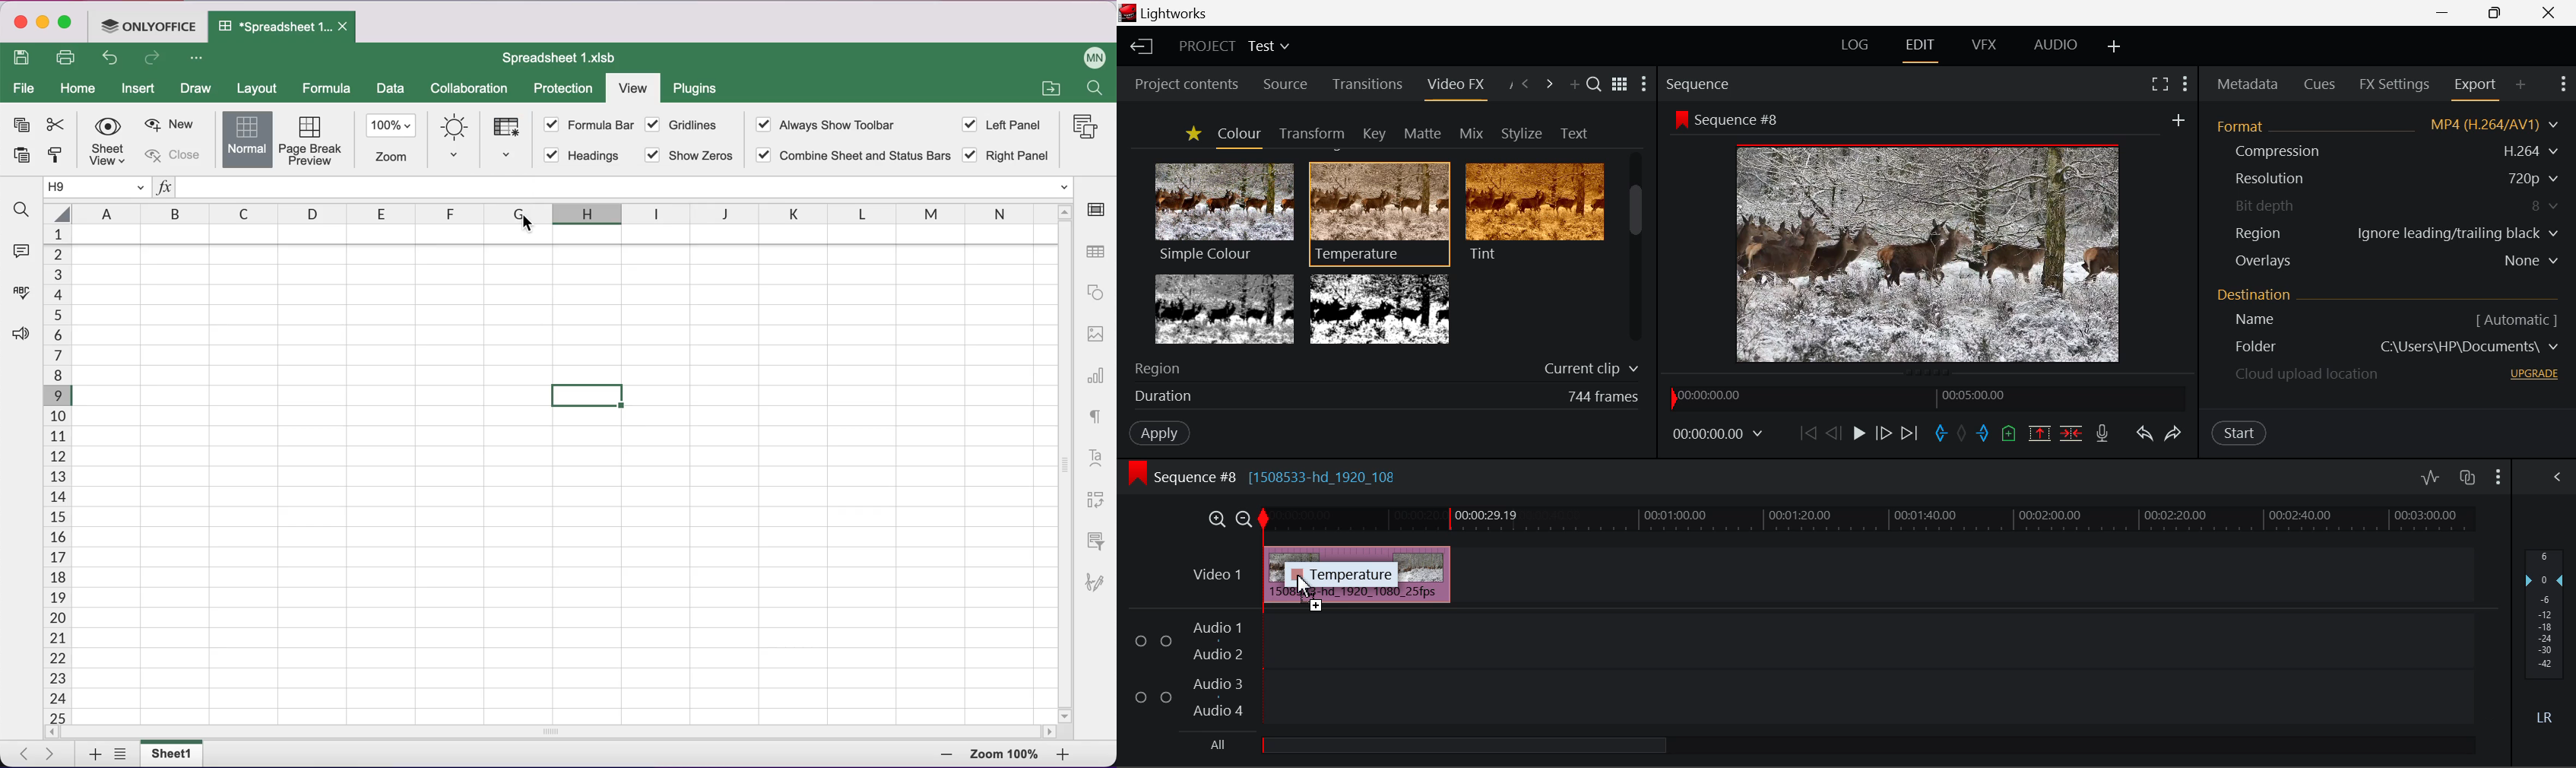 The width and height of the screenshot is (2576, 784). I want to click on minimize, so click(43, 22).